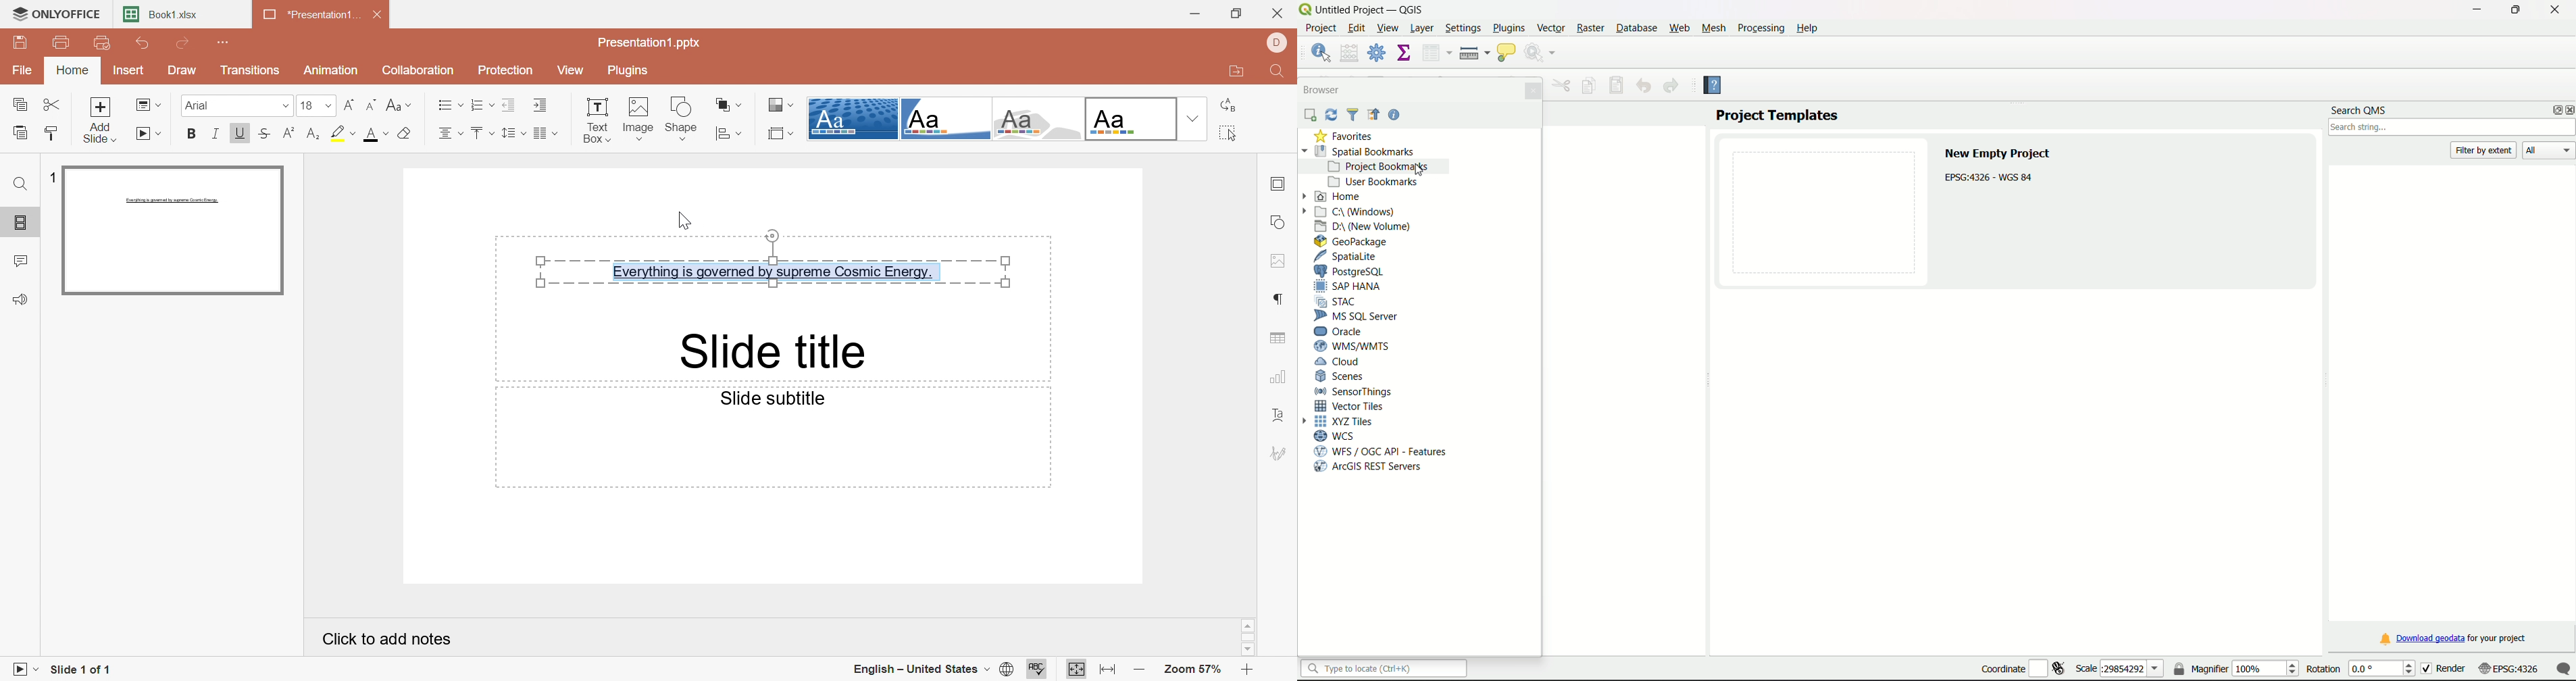  Describe the element at coordinates (144, 44) in the screenshot. I see `Undo` at that location.